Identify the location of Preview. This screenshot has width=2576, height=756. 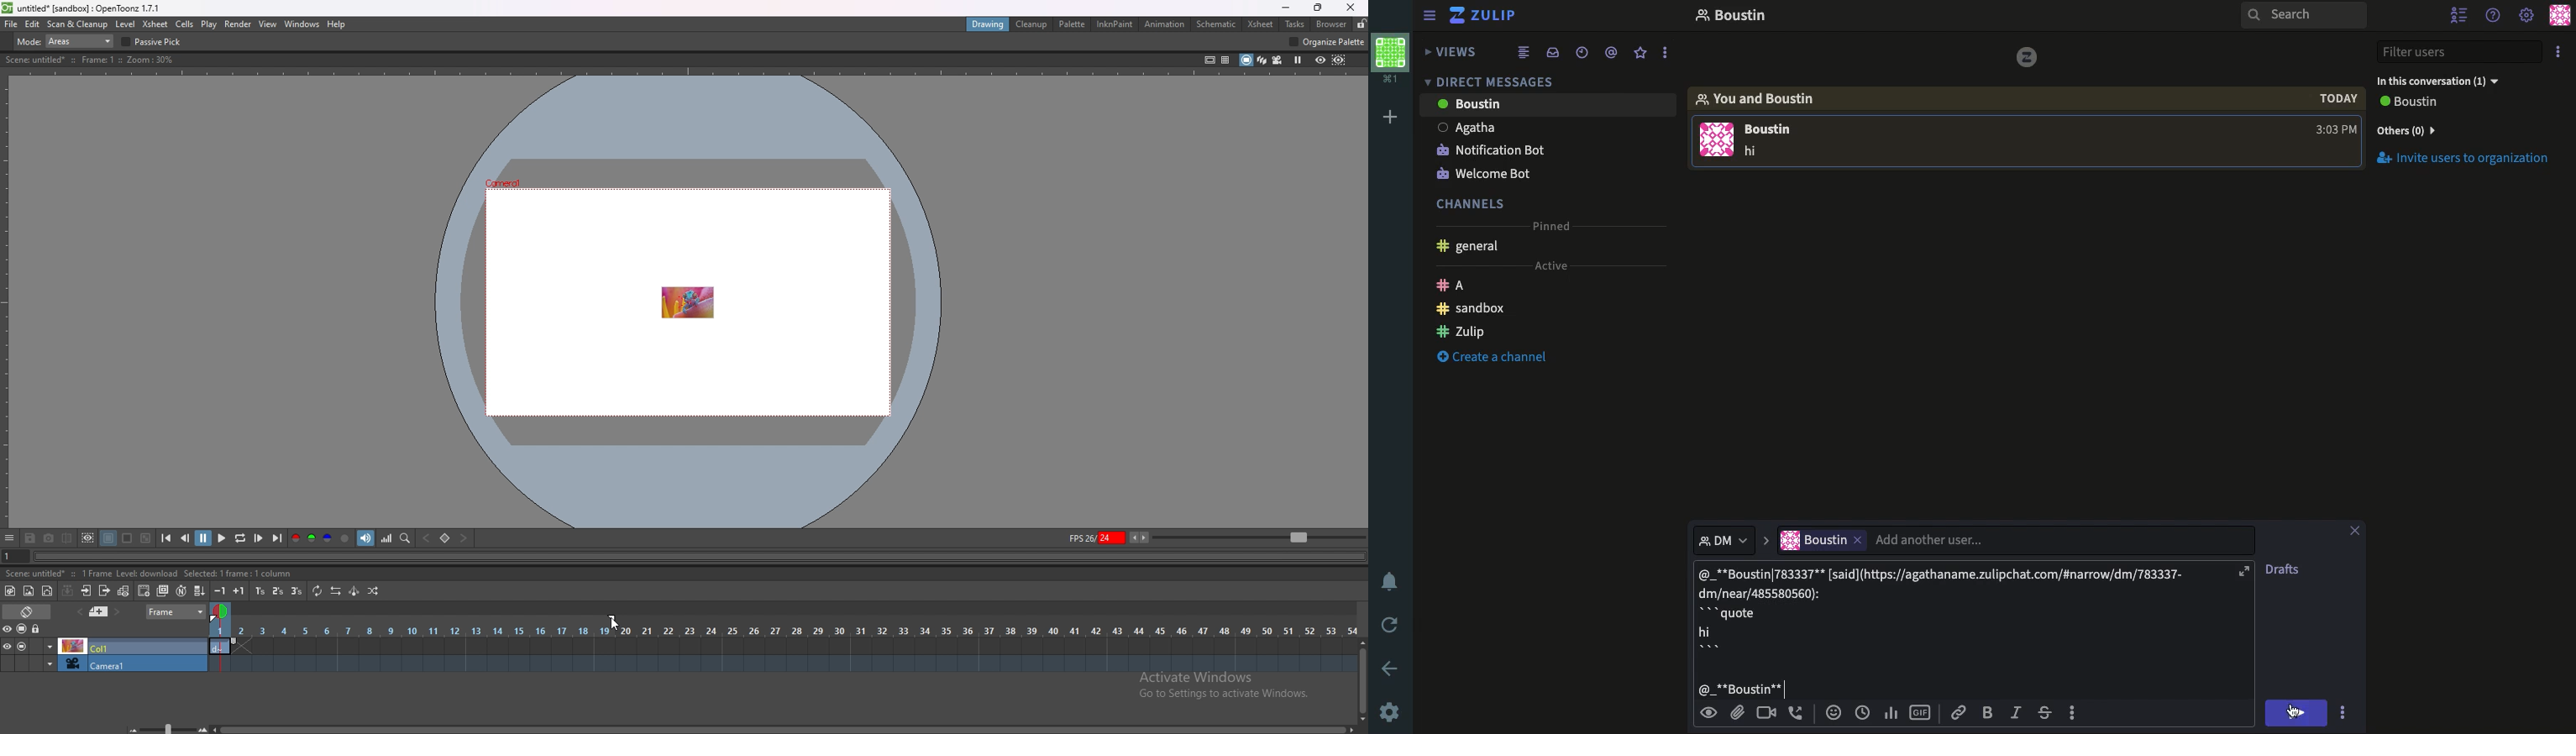
(1711, 711).